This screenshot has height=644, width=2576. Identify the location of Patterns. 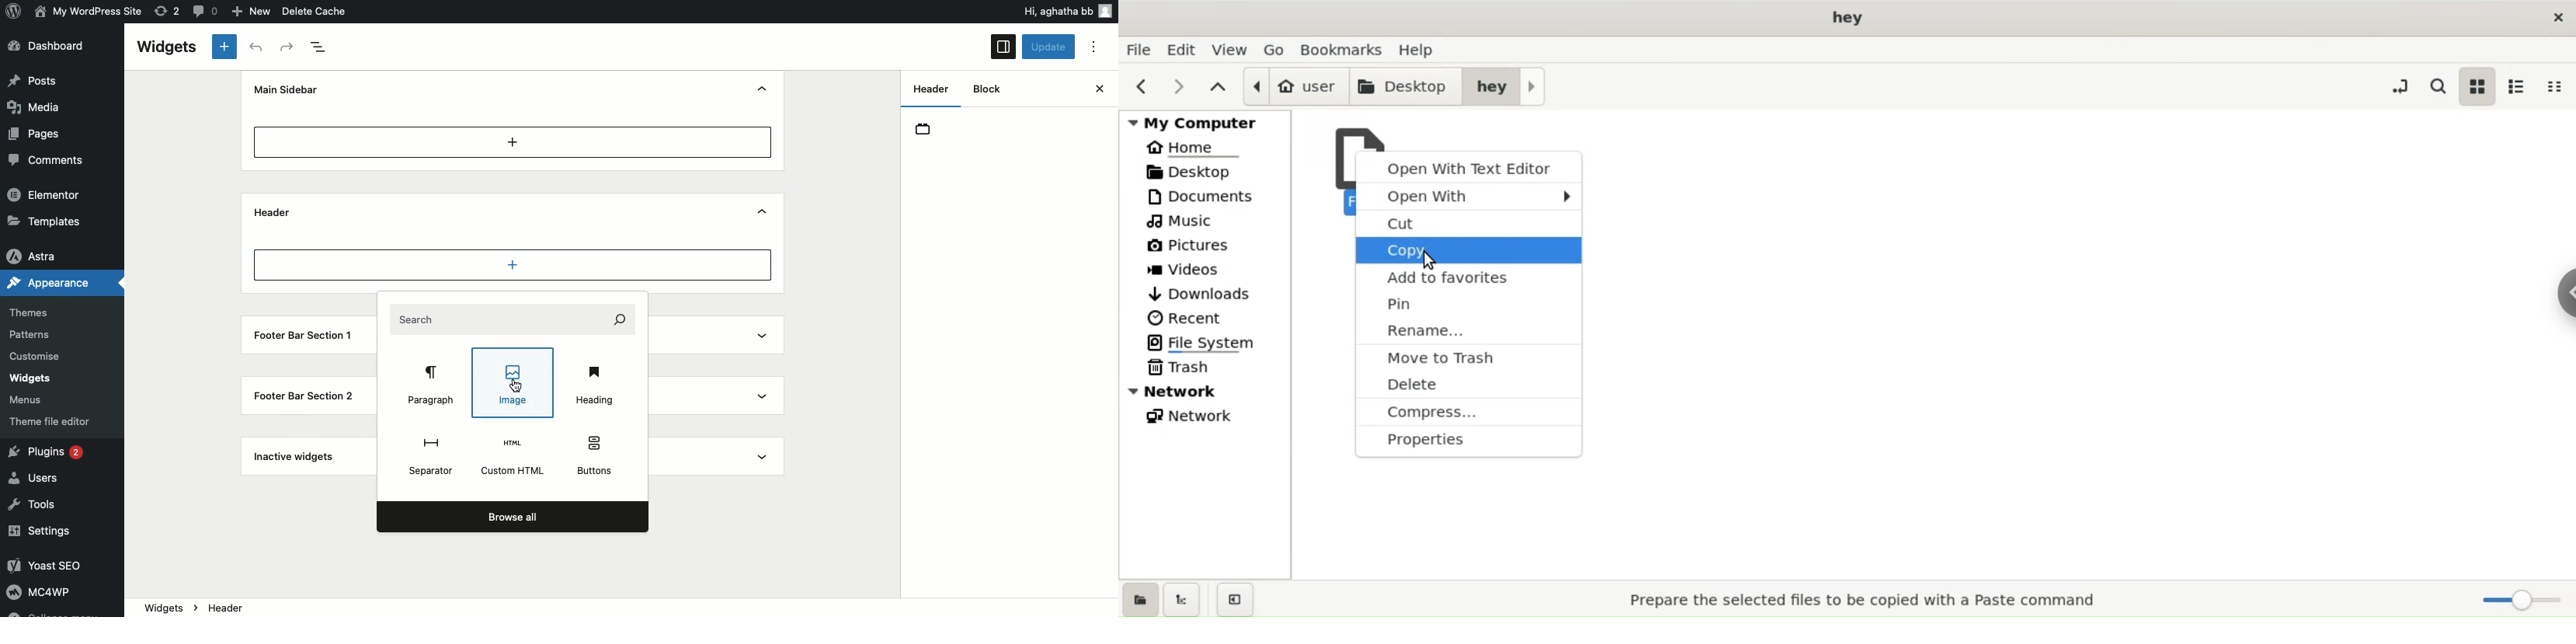
(32, 334).